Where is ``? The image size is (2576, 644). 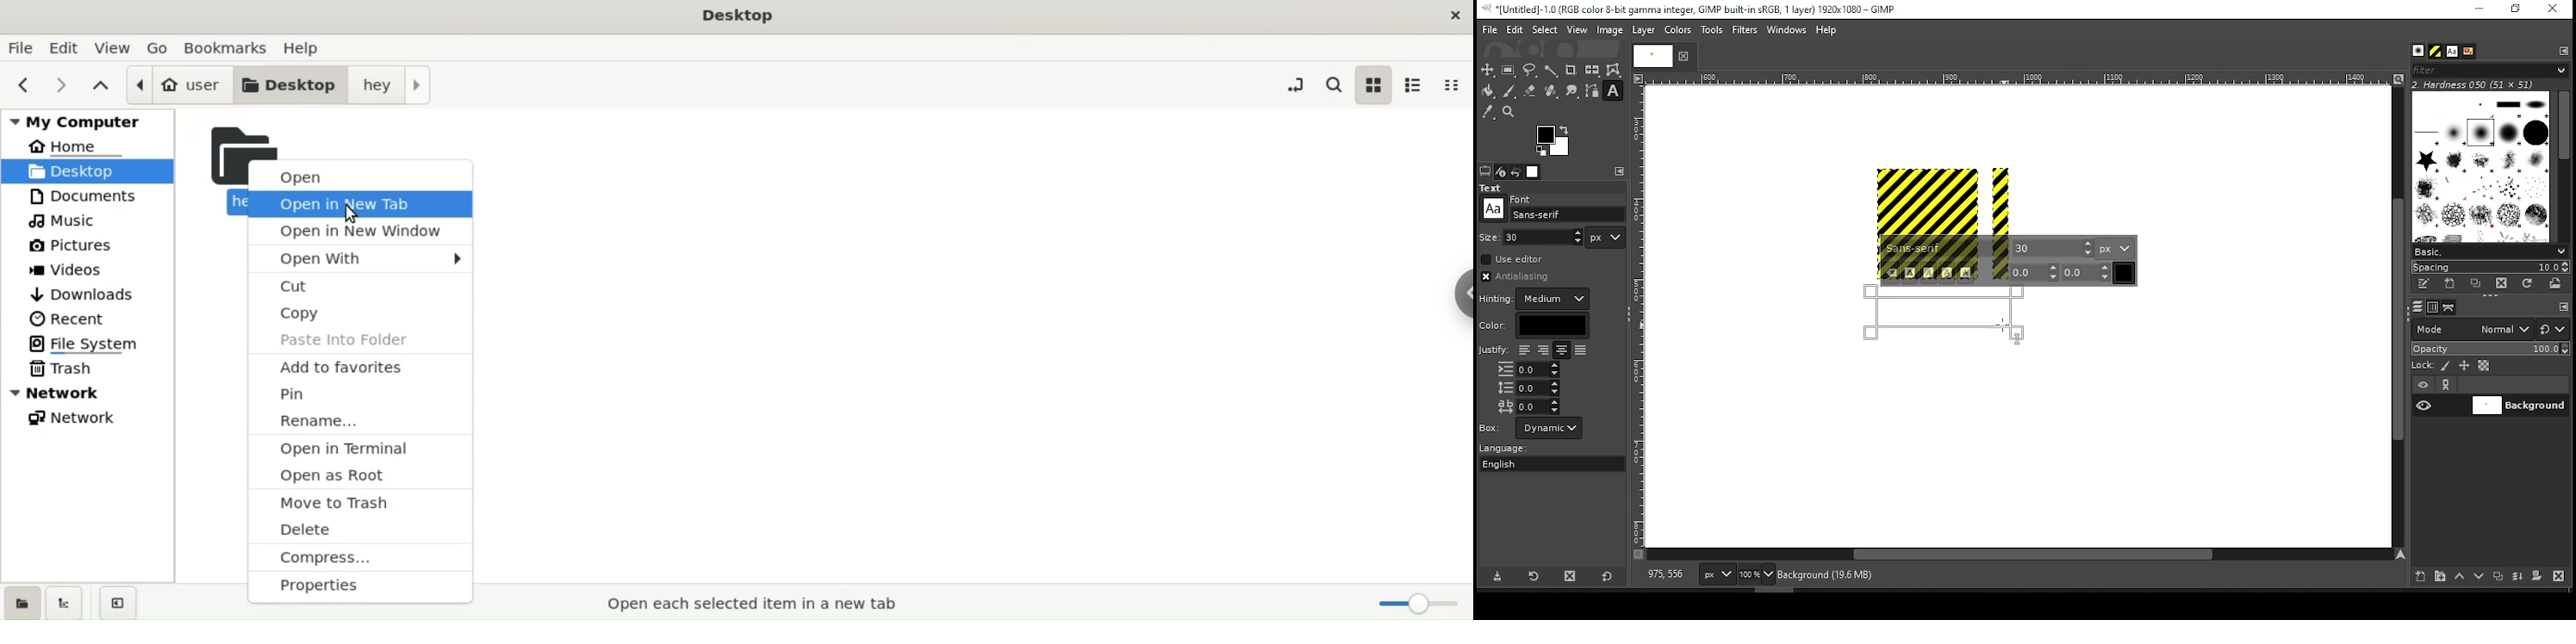  is located at coordinates (1493, 208).